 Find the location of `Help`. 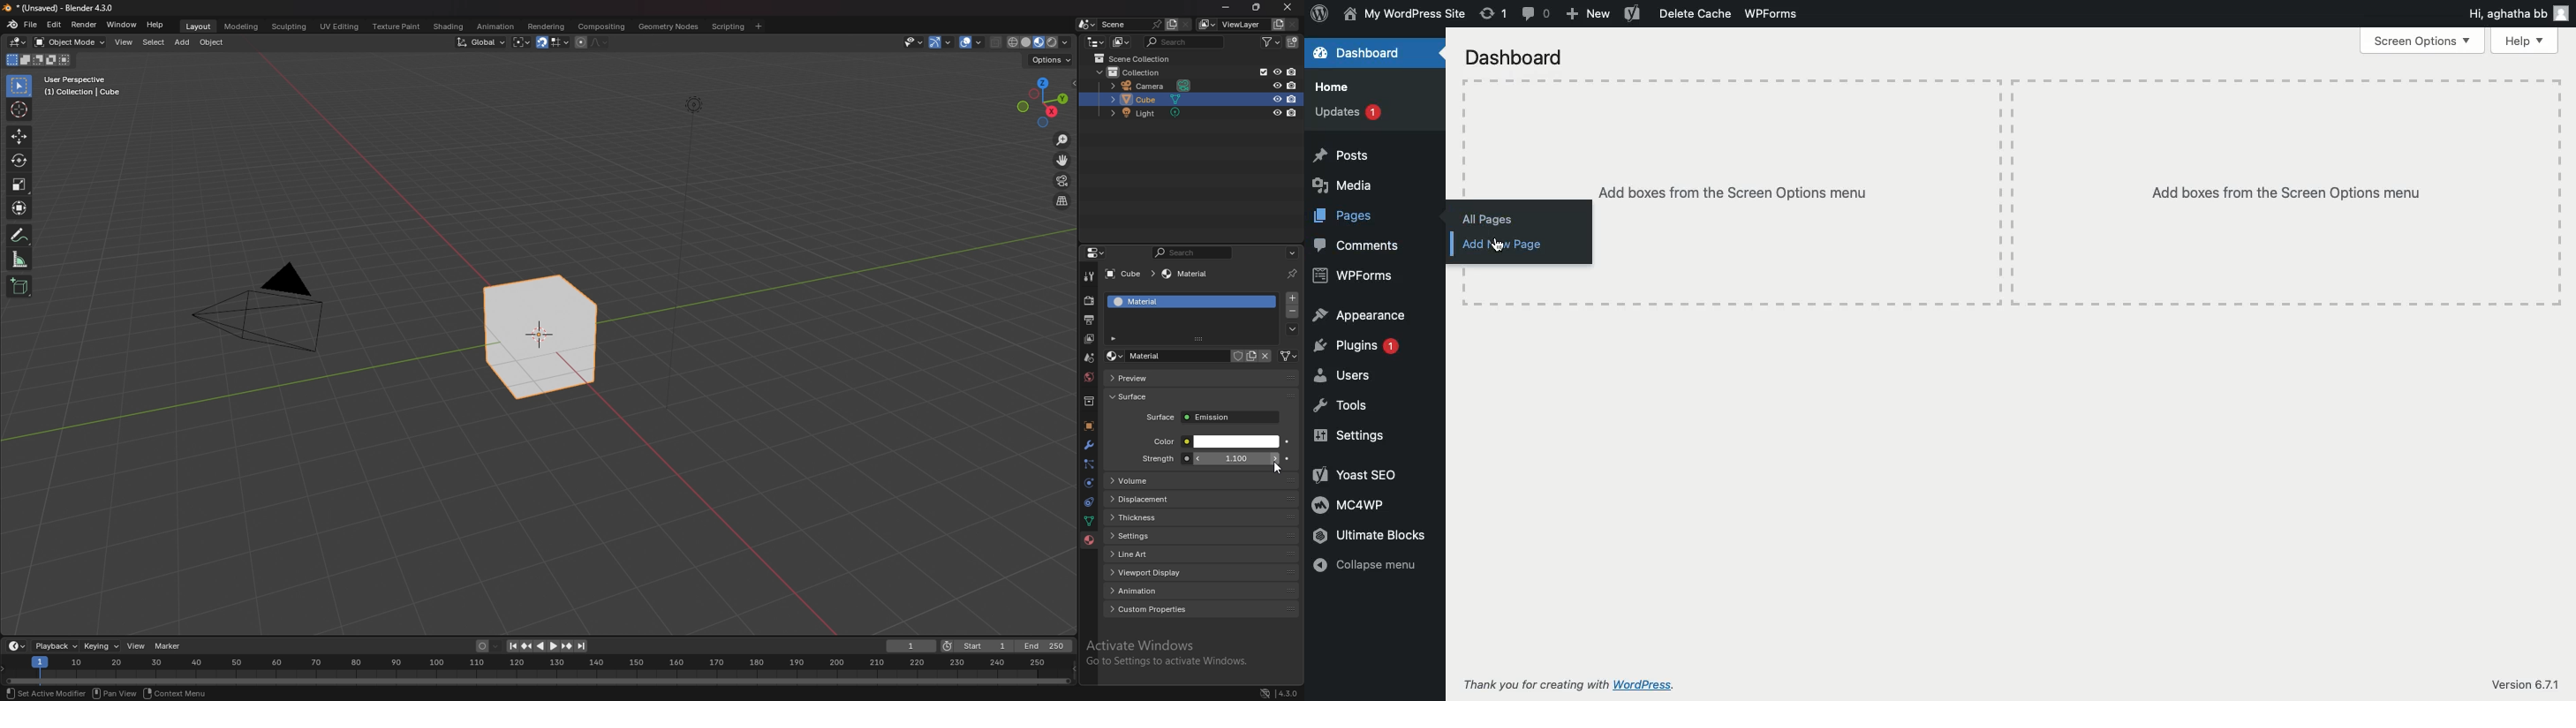

Help is located at coordinates (2528, 41).